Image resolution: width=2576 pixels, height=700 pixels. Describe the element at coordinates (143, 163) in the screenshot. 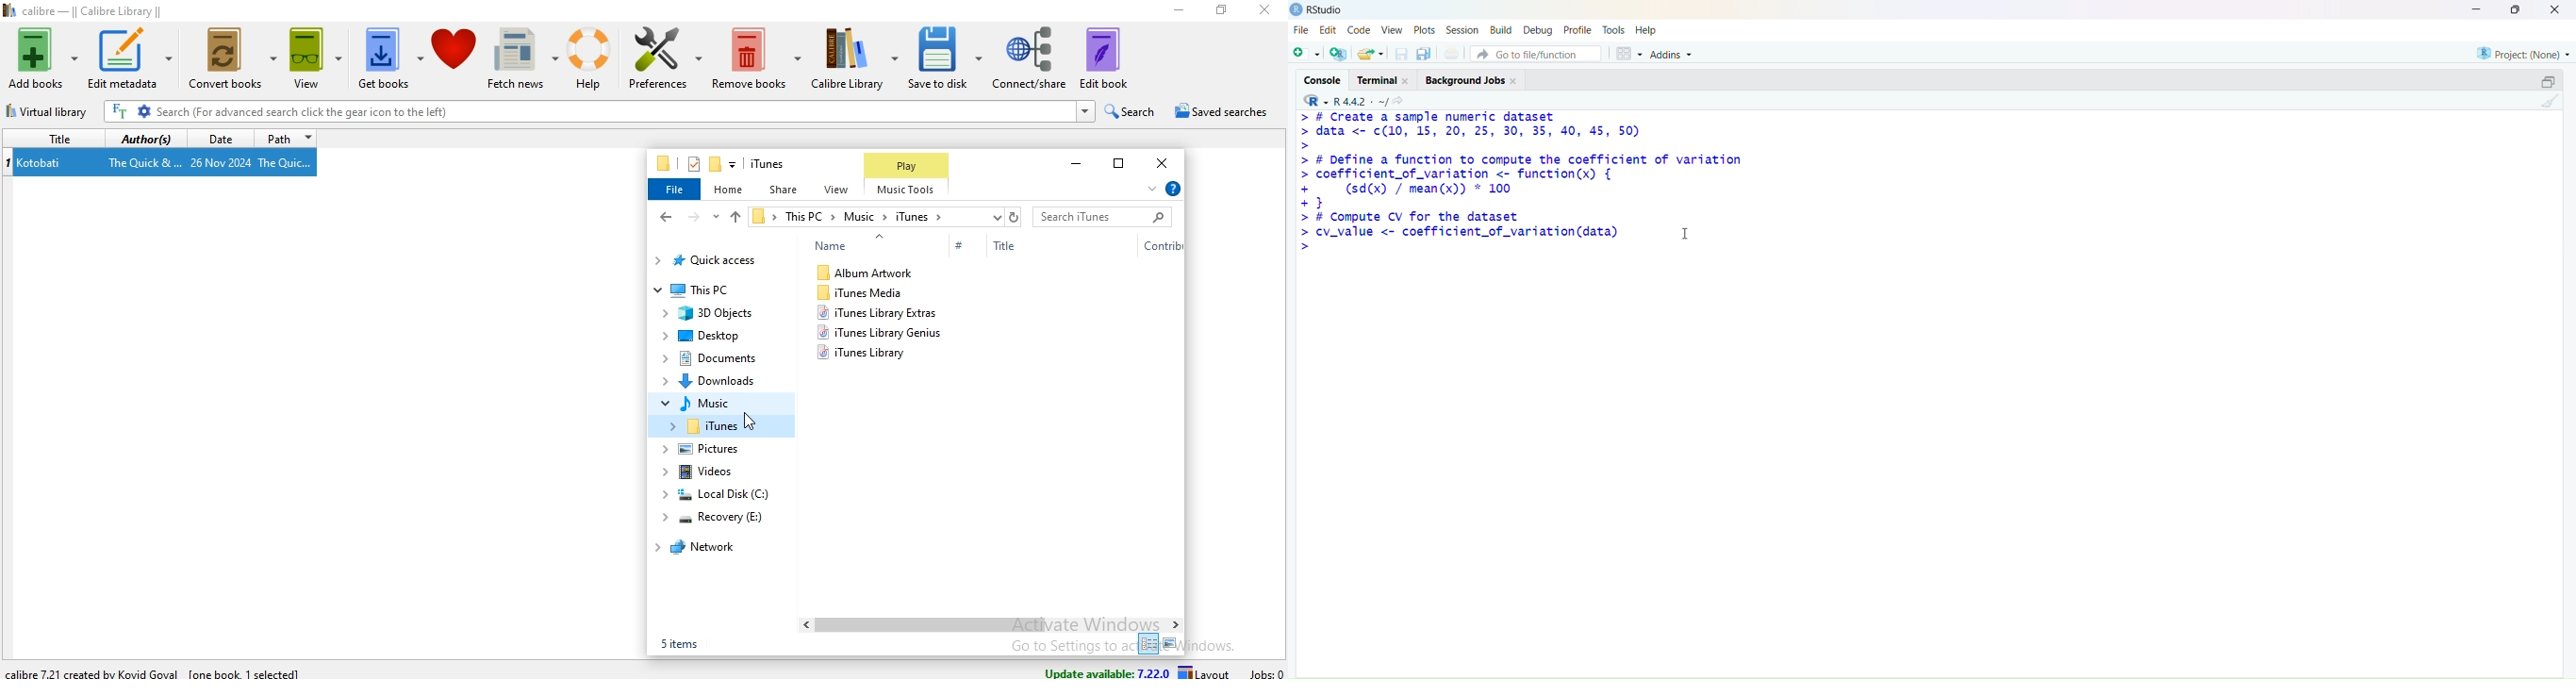

I see `The Quick &...` at that location.